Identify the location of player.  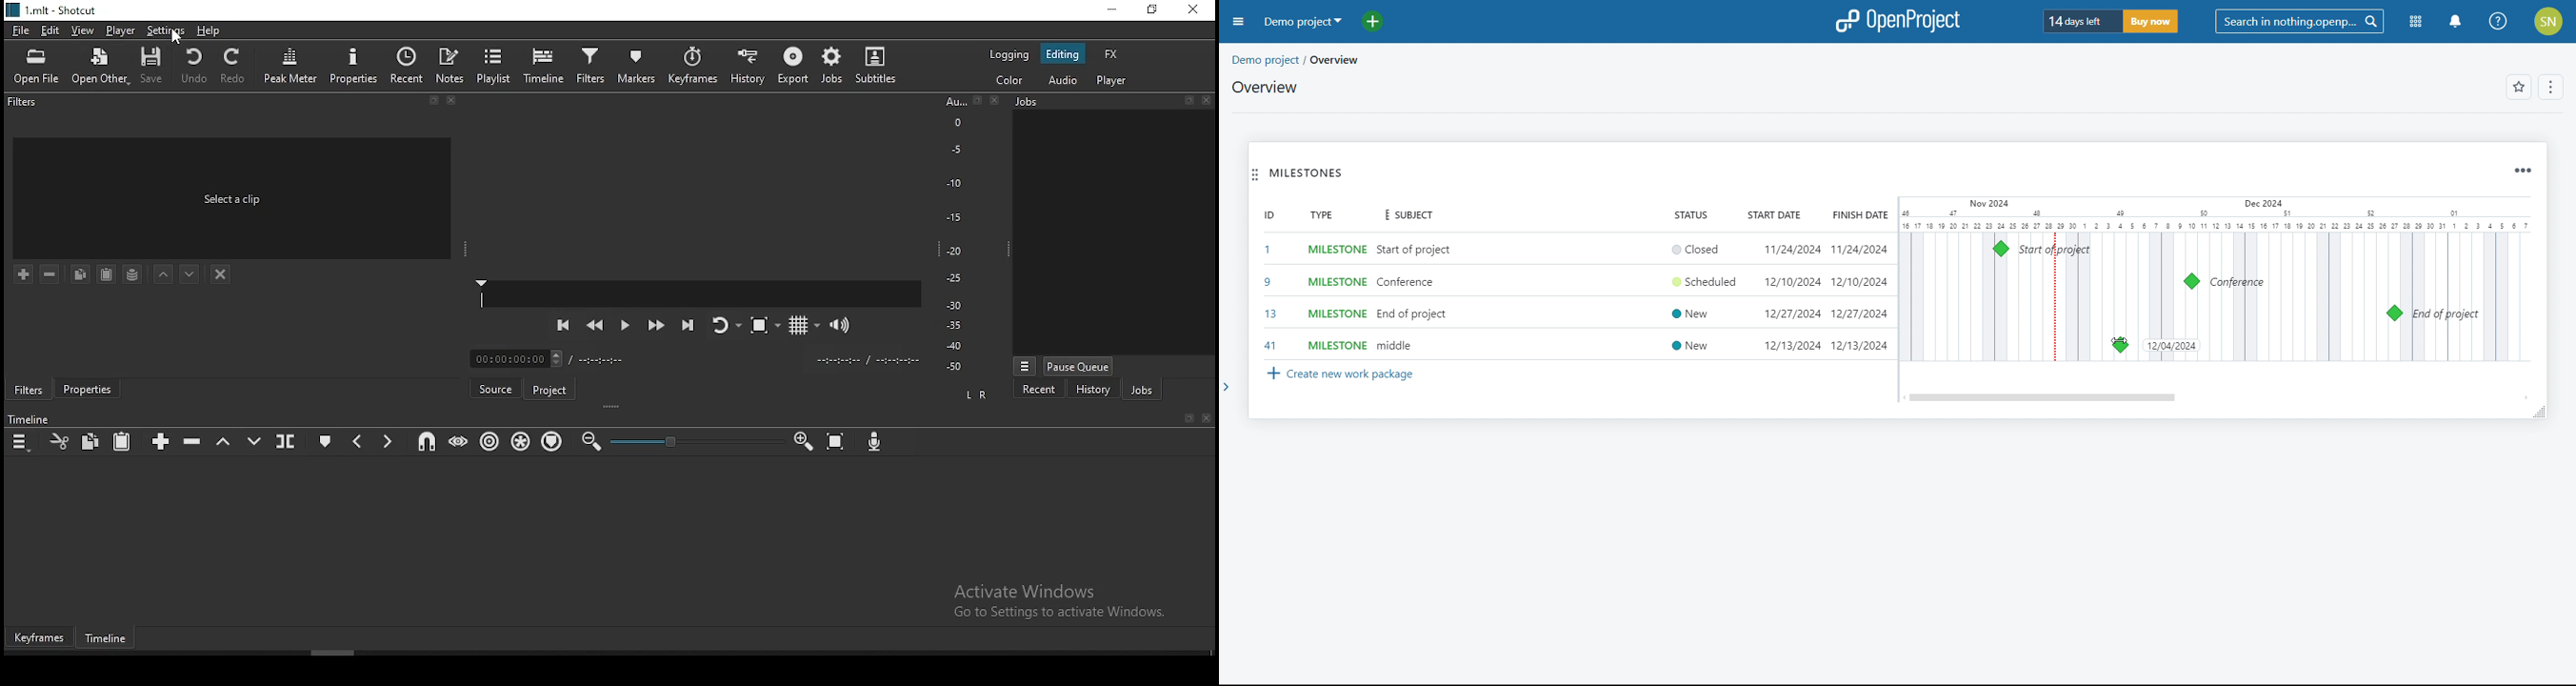
(1110, 81).